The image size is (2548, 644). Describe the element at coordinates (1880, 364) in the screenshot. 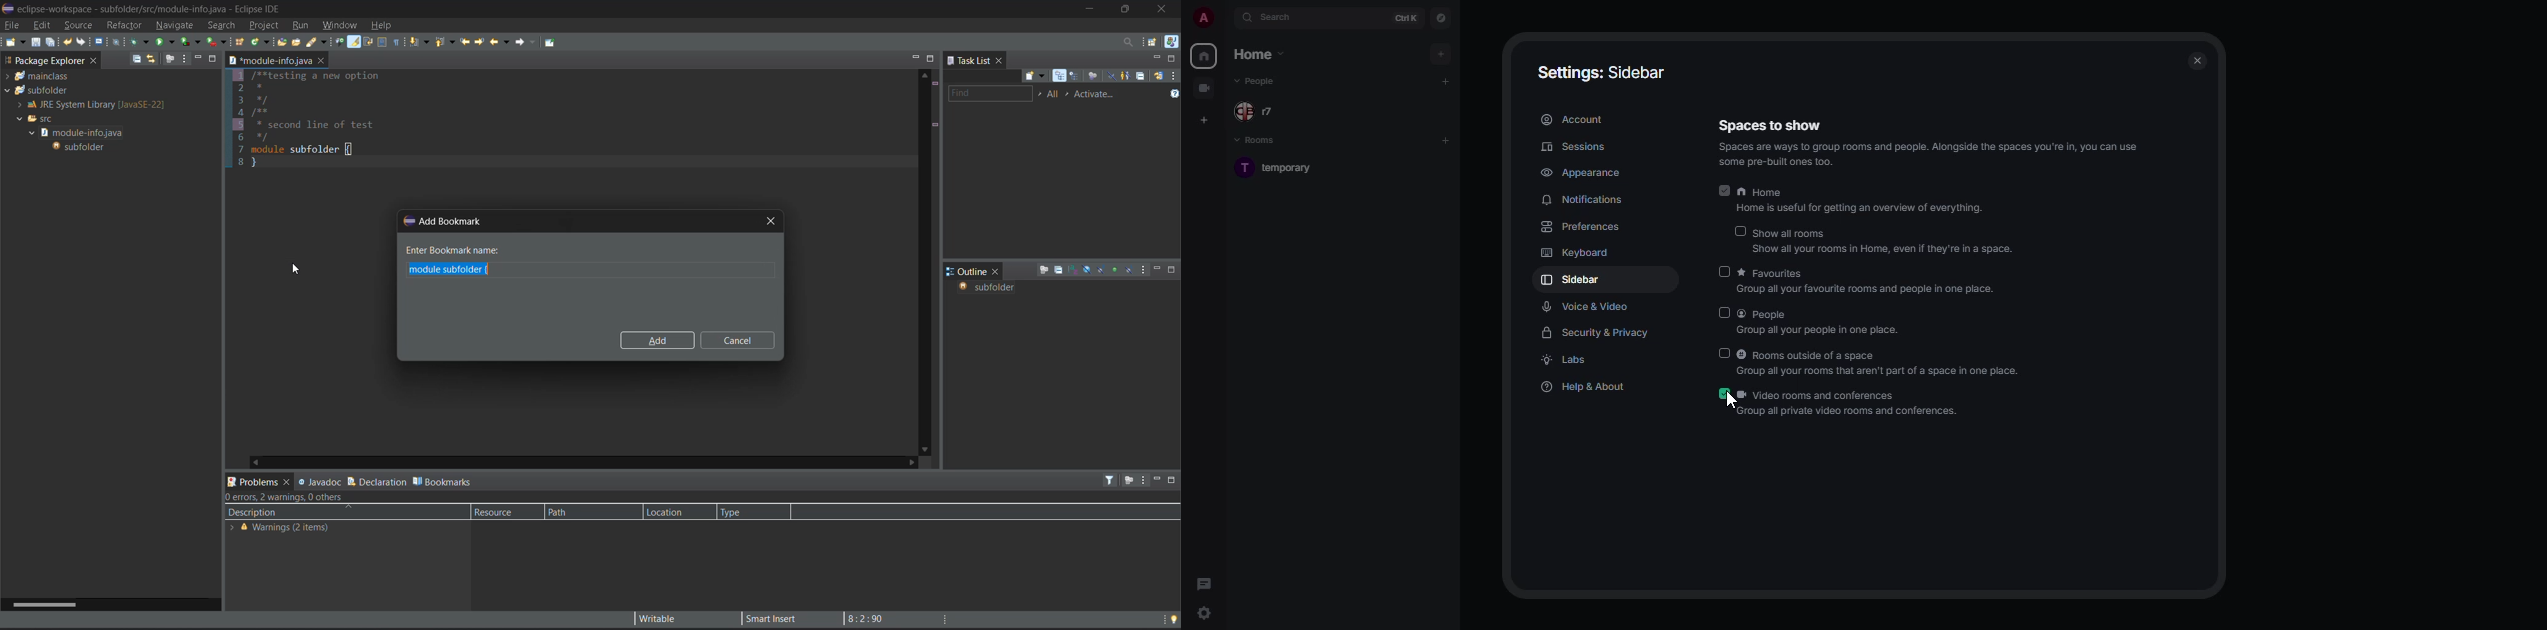

I see `rooms outside of a space` at that location.